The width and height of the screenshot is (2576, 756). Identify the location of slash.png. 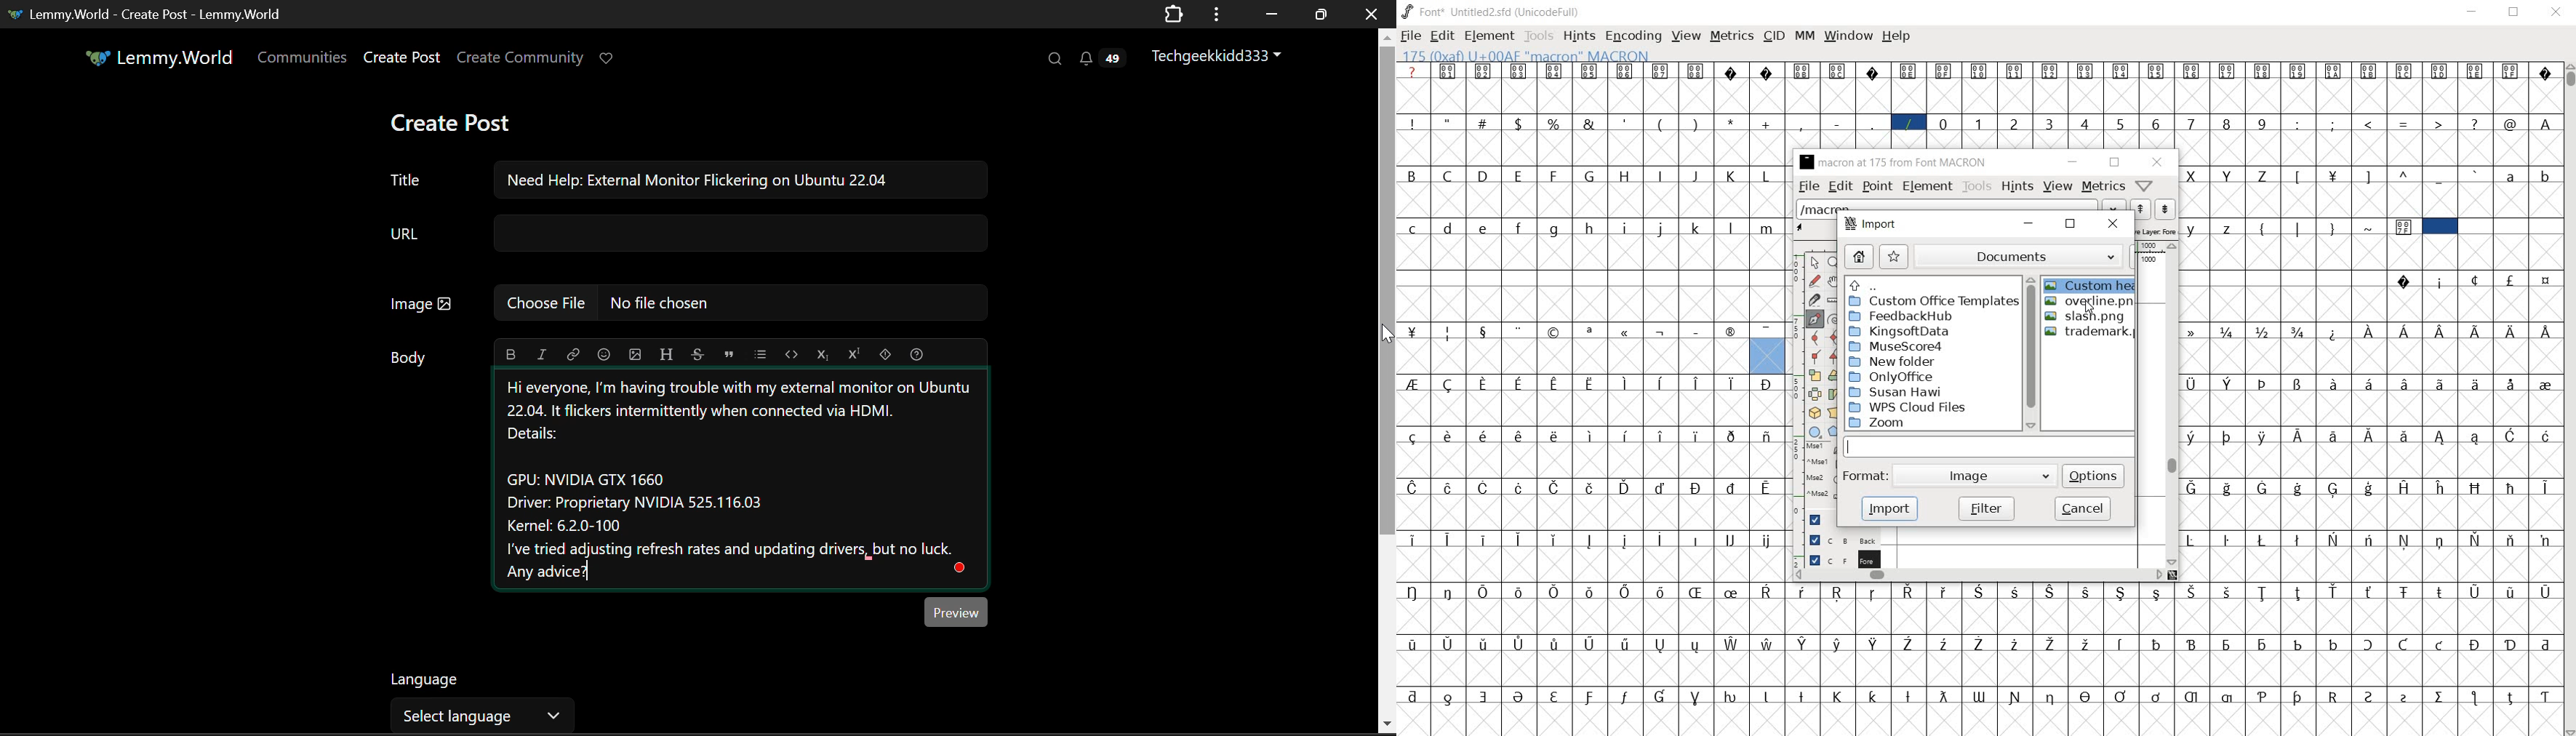
(2095, 317).